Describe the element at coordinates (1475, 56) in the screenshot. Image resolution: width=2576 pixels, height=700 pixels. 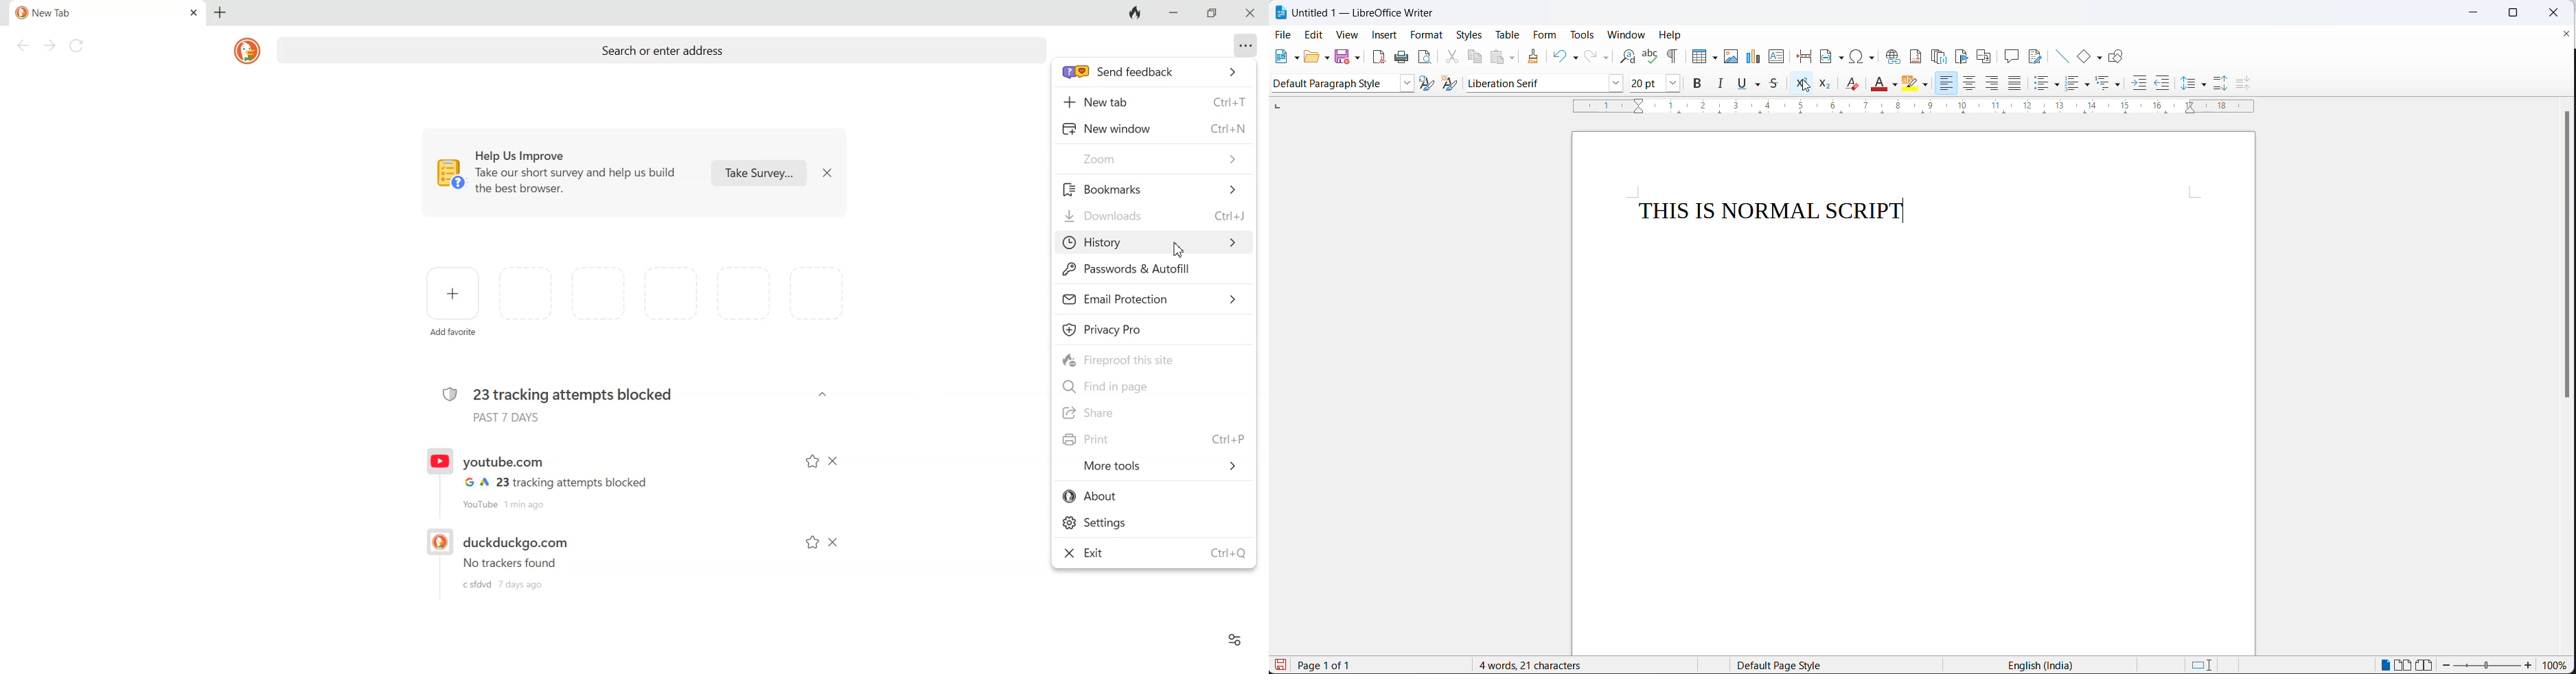
I see `copy ` at that location.